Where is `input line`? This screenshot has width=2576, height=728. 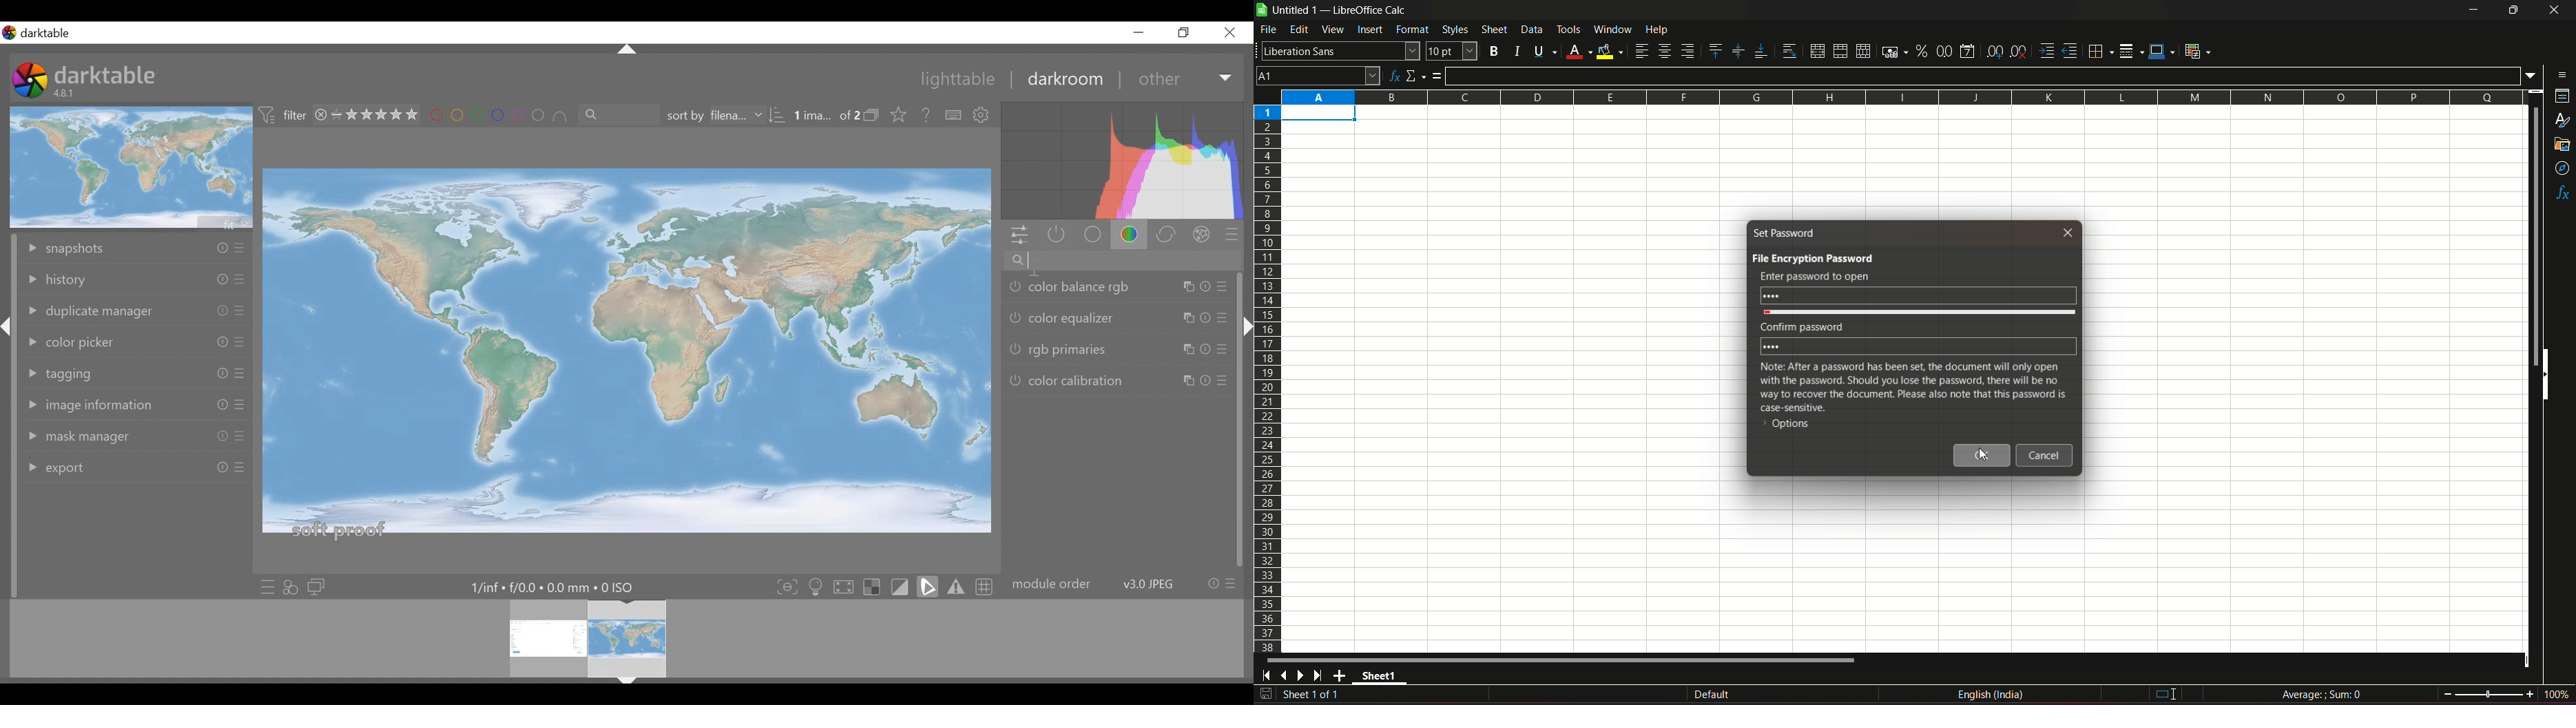
input line is located at coordinates (1984, 74).